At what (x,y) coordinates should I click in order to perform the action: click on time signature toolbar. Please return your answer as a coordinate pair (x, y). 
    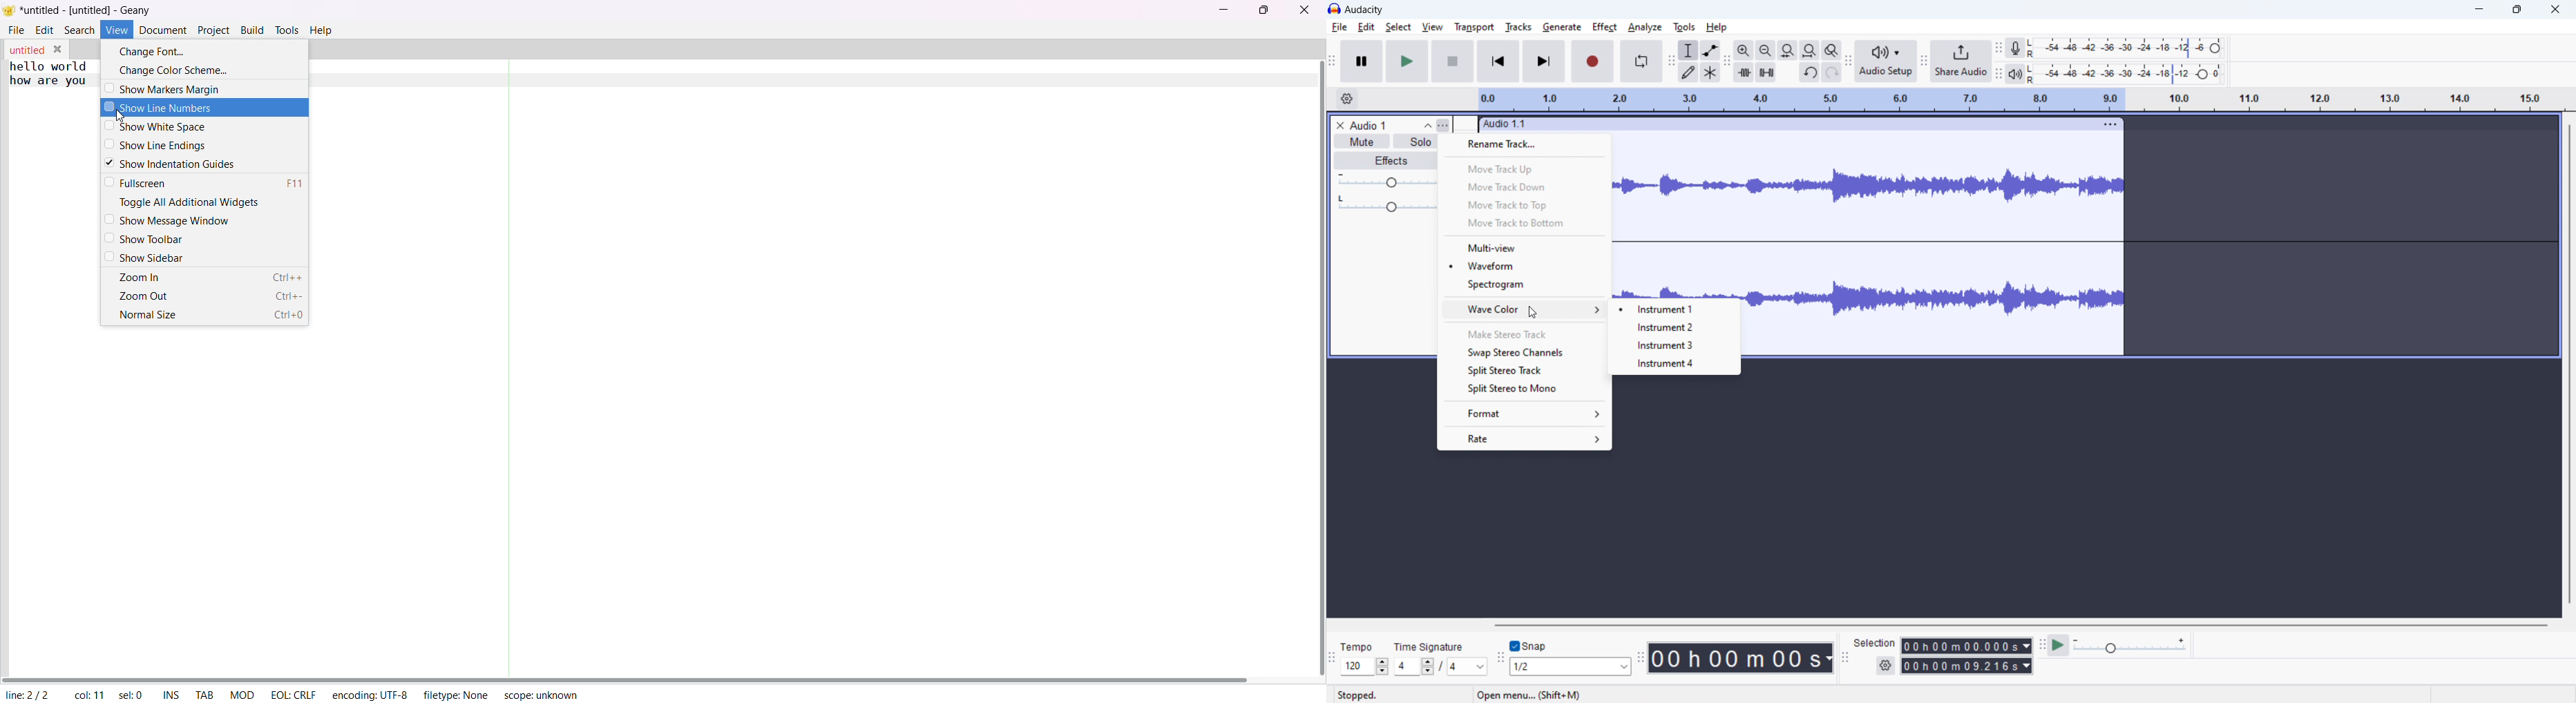
    Looking at the image, I should click on (1332, 661).